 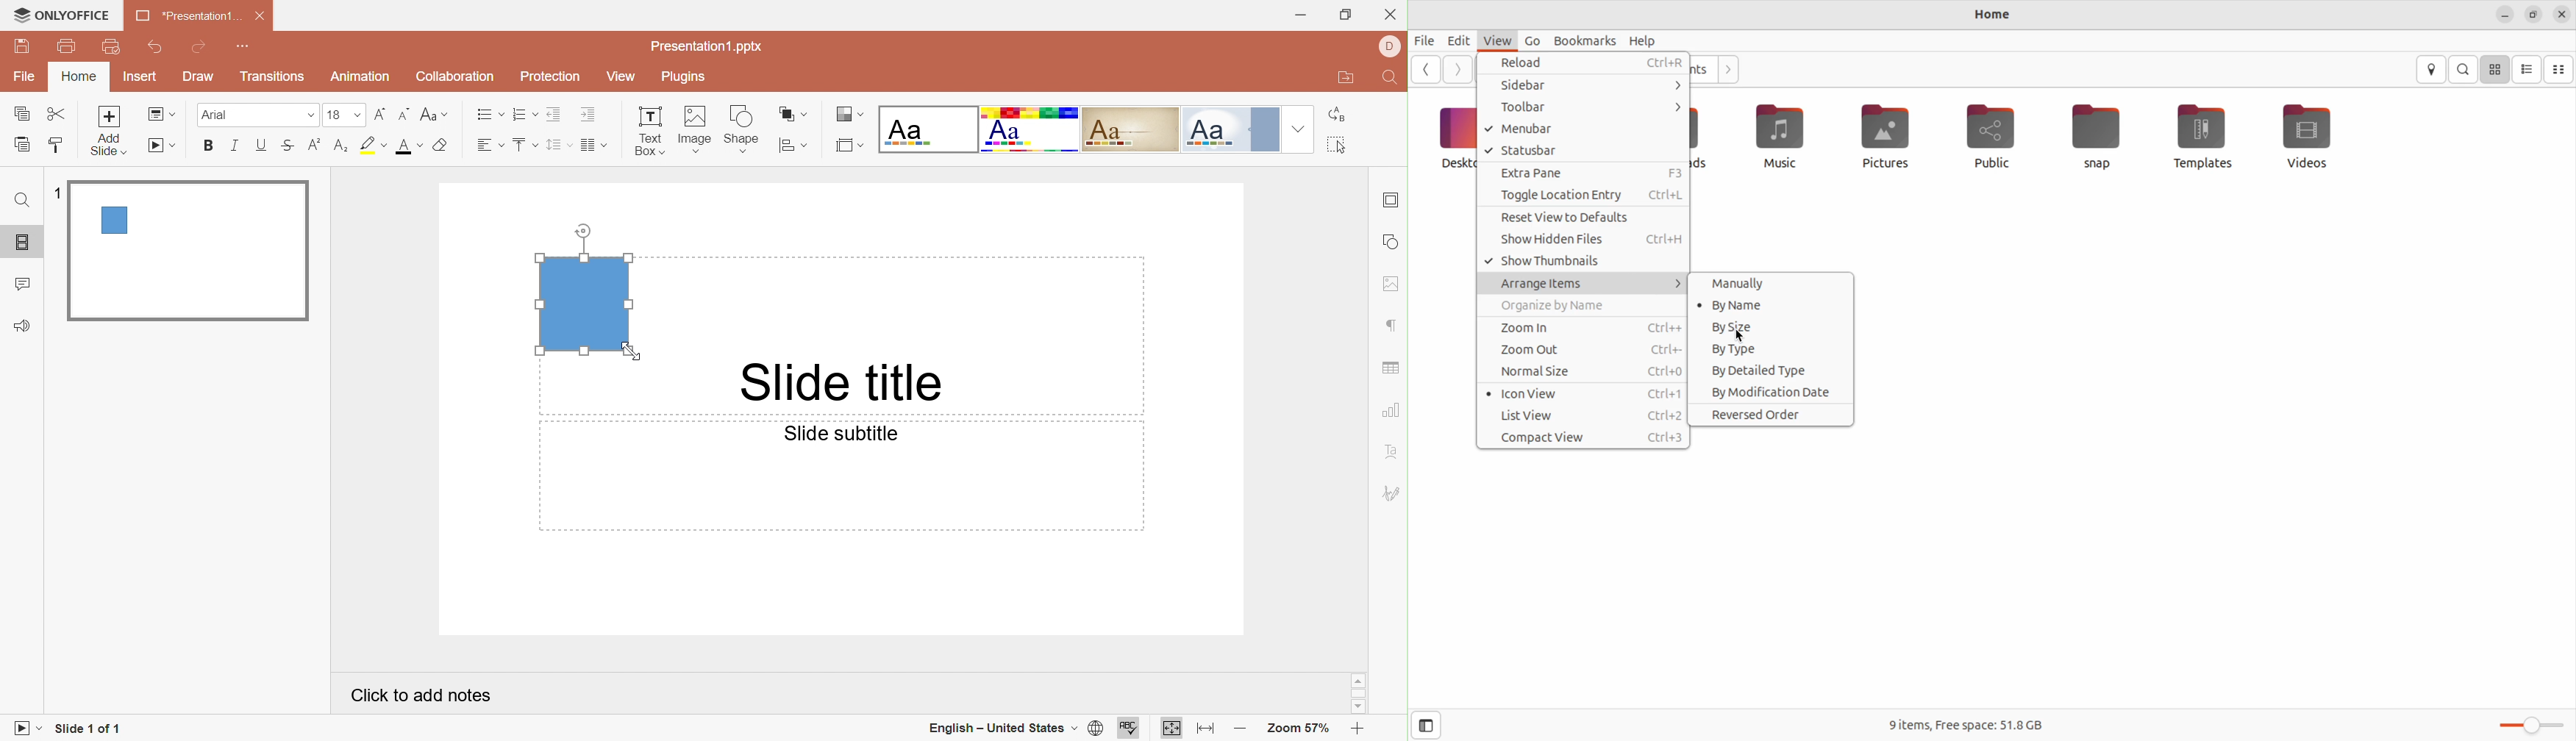 What do you see at coordinates (1347, 18) in the screenshot?
I see `Restore down` at bounding box center [1347, 18].